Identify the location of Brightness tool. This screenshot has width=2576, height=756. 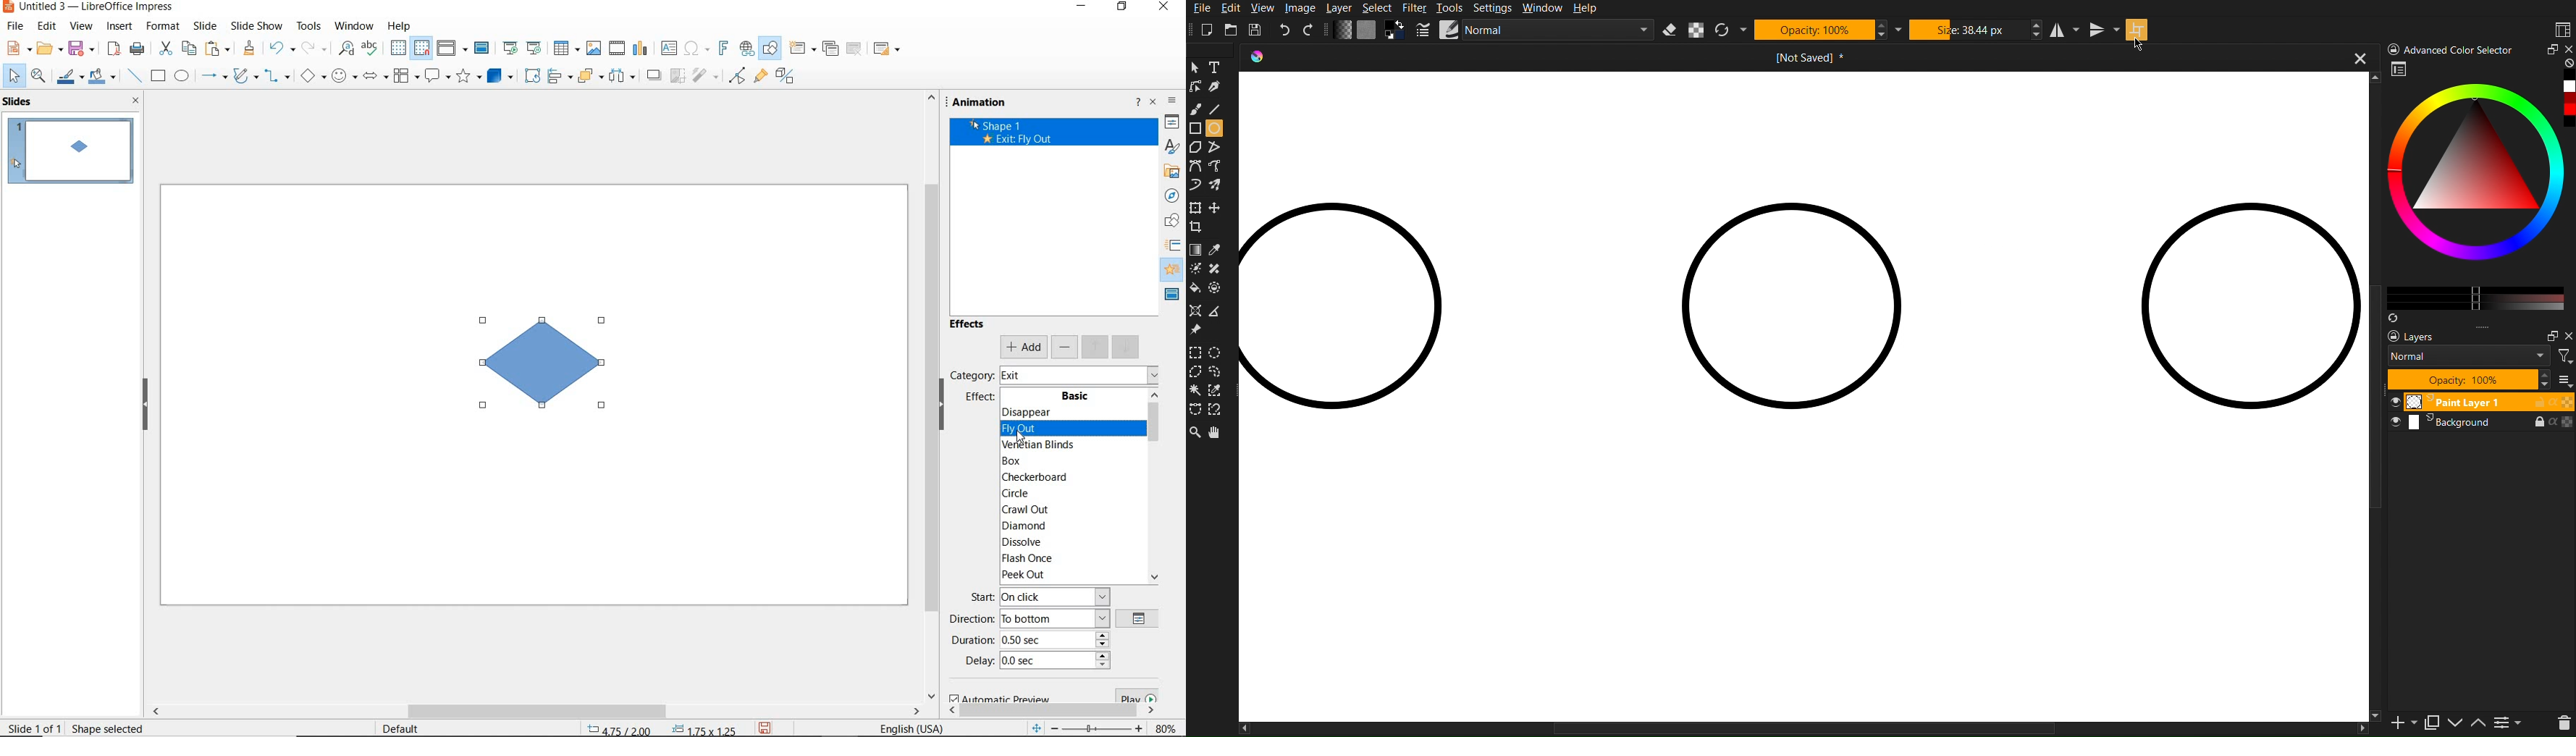
(1195, 271).